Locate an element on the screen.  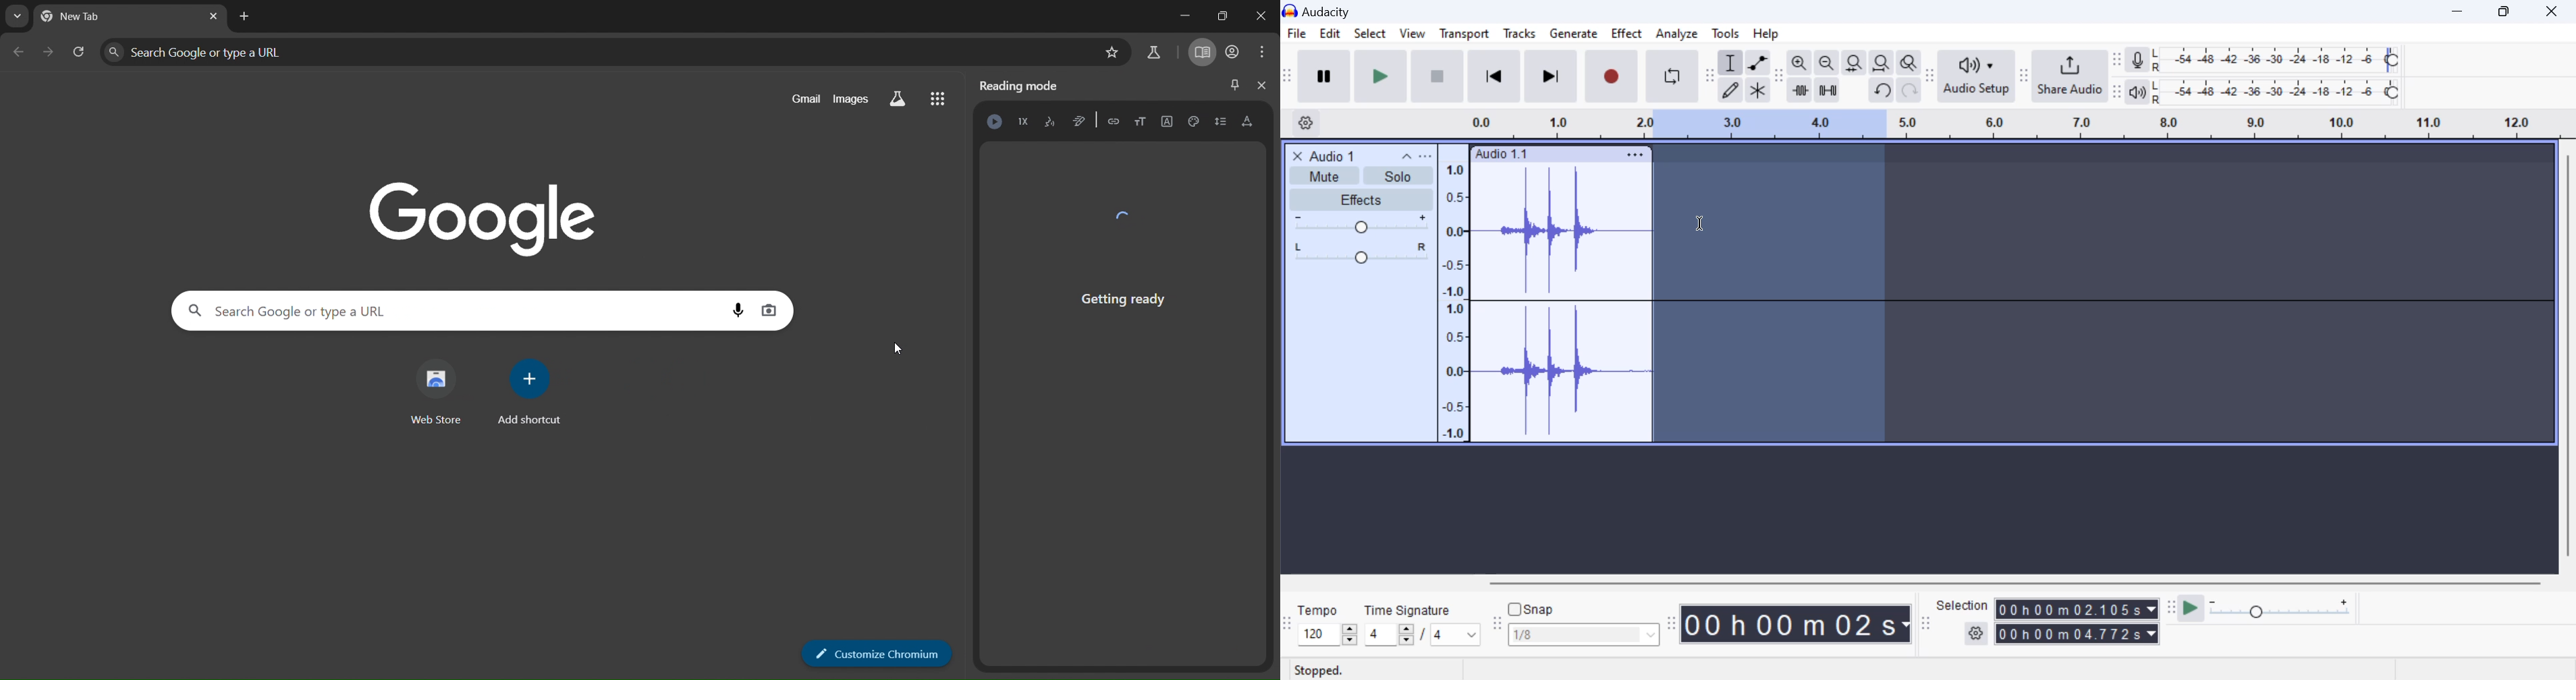
Audio Setup is located at coordinates (1975, 76).